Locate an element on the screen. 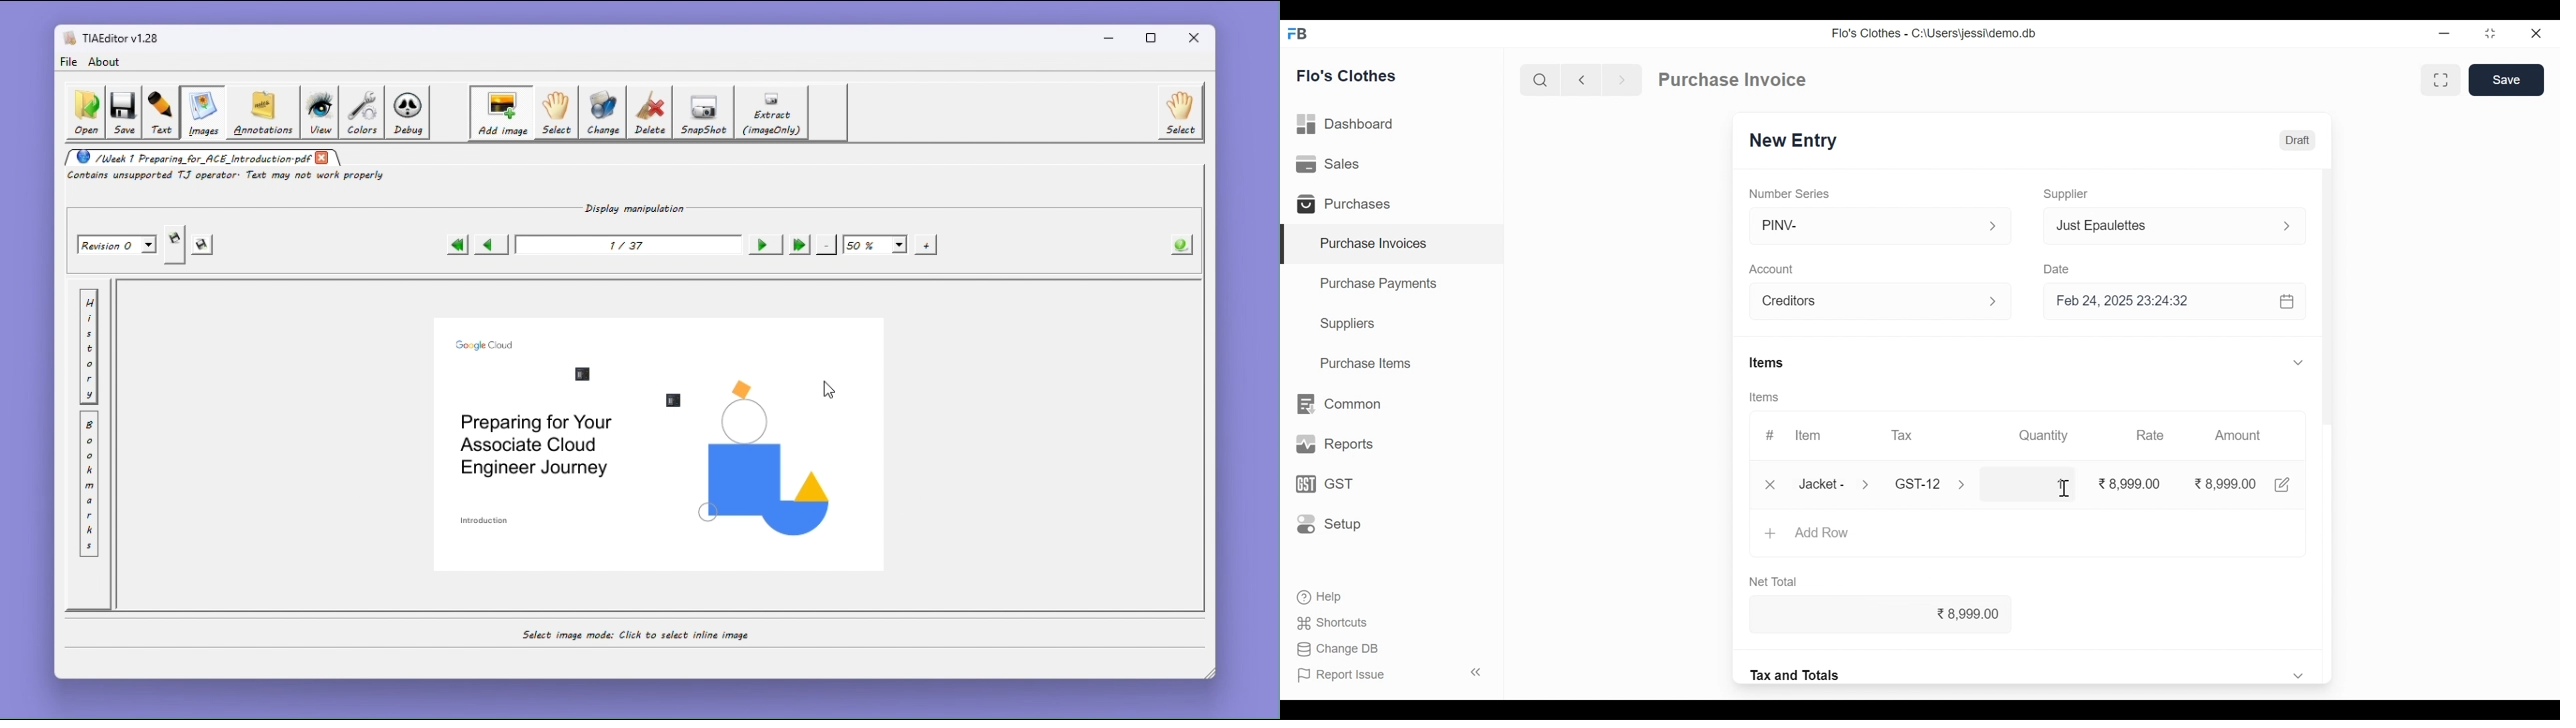 This screenshot has height=728, width=2576. Quantity is located at coordinates (2046, 436).